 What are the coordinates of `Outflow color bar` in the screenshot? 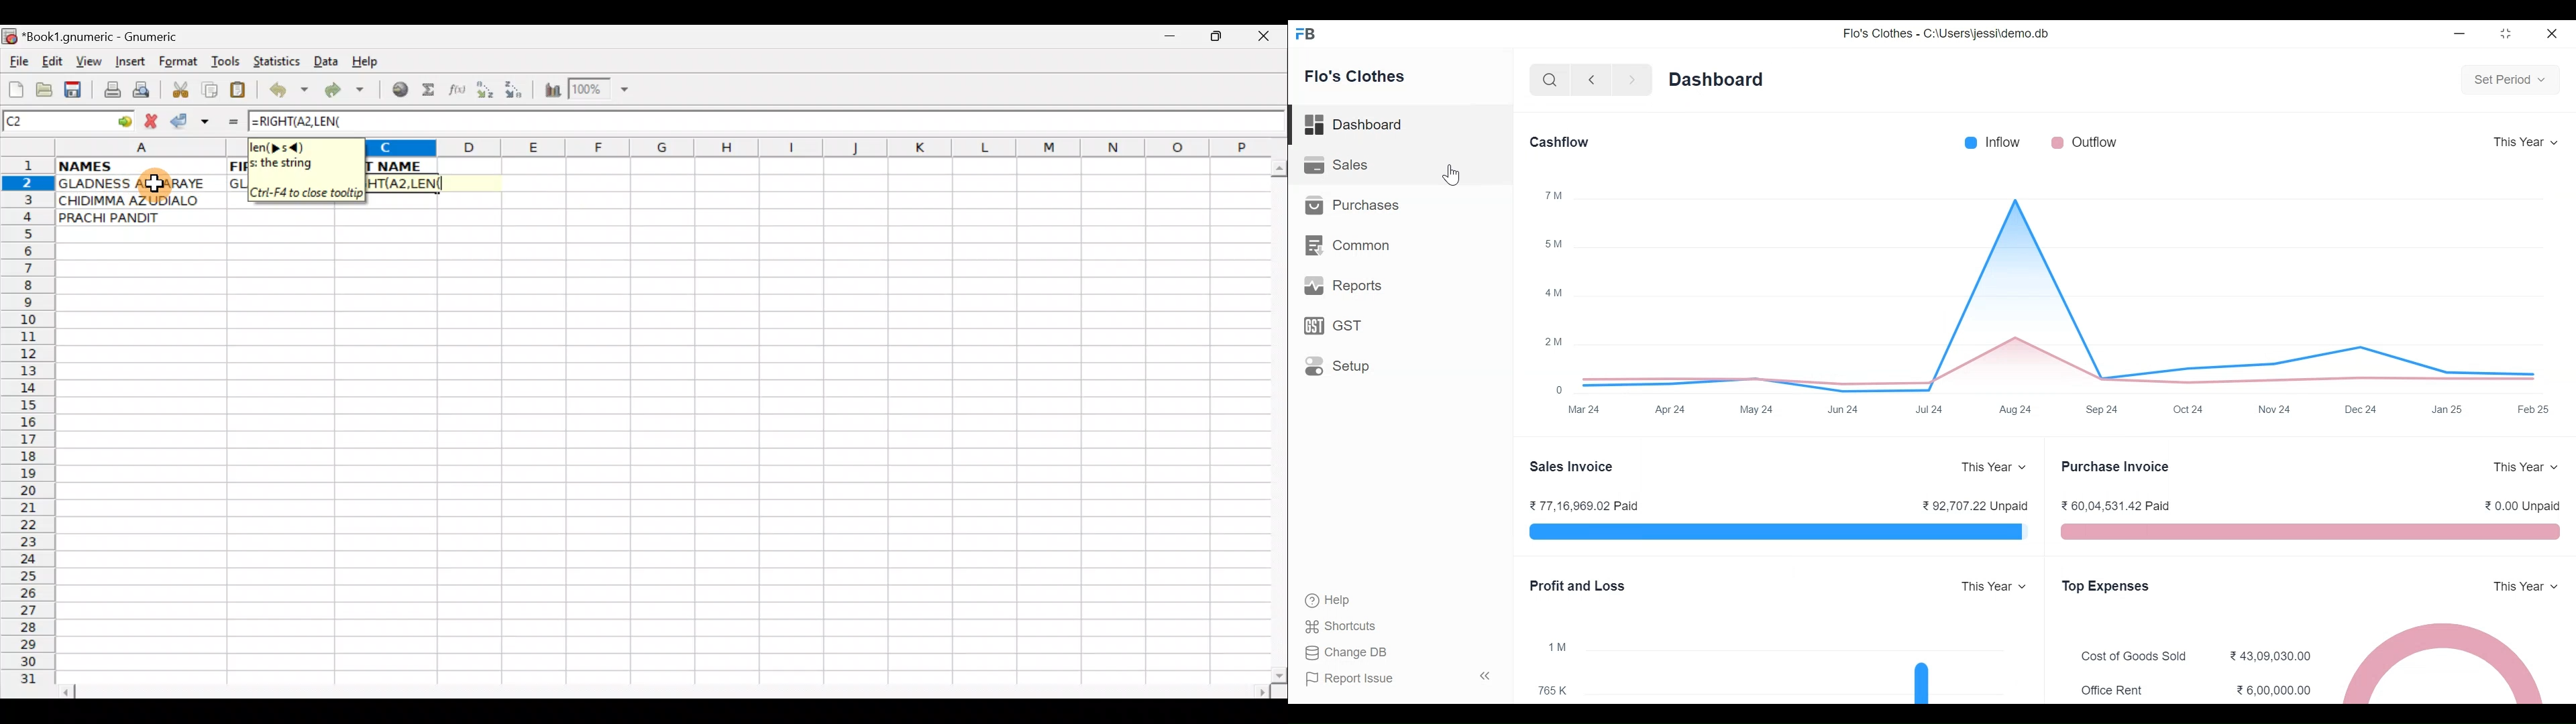 It's located at (2057, 141).